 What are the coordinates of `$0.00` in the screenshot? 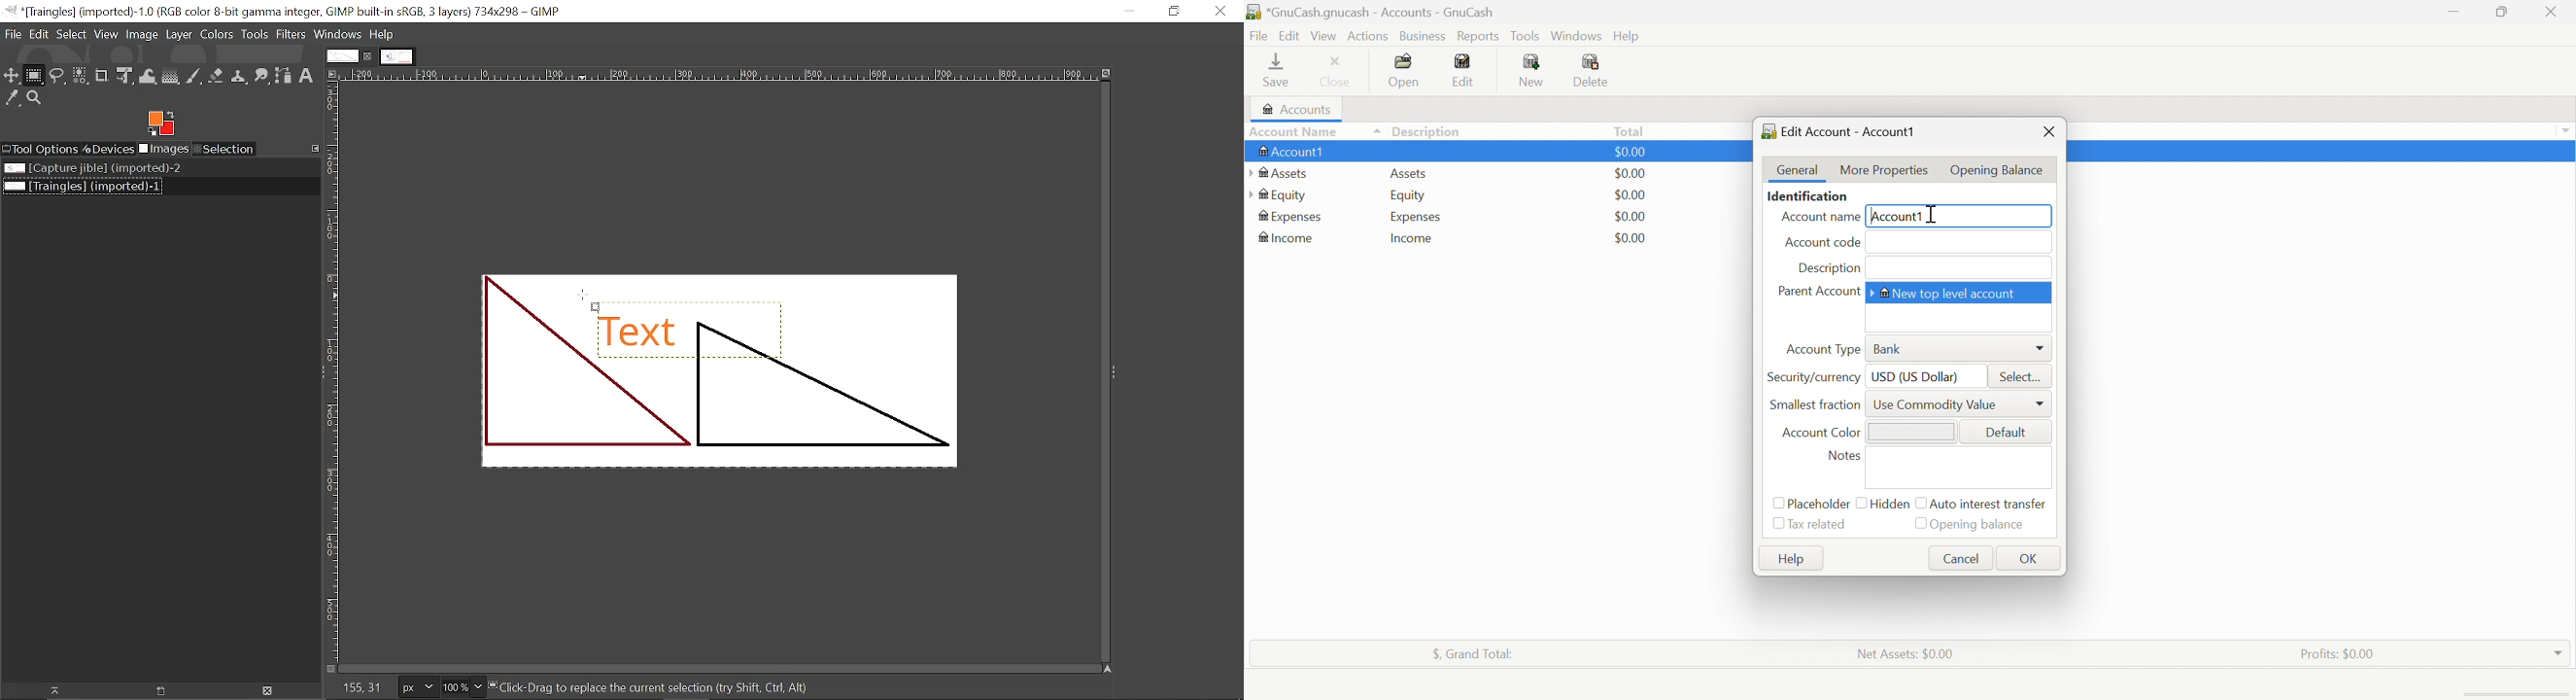 It's located at (1630, 194).